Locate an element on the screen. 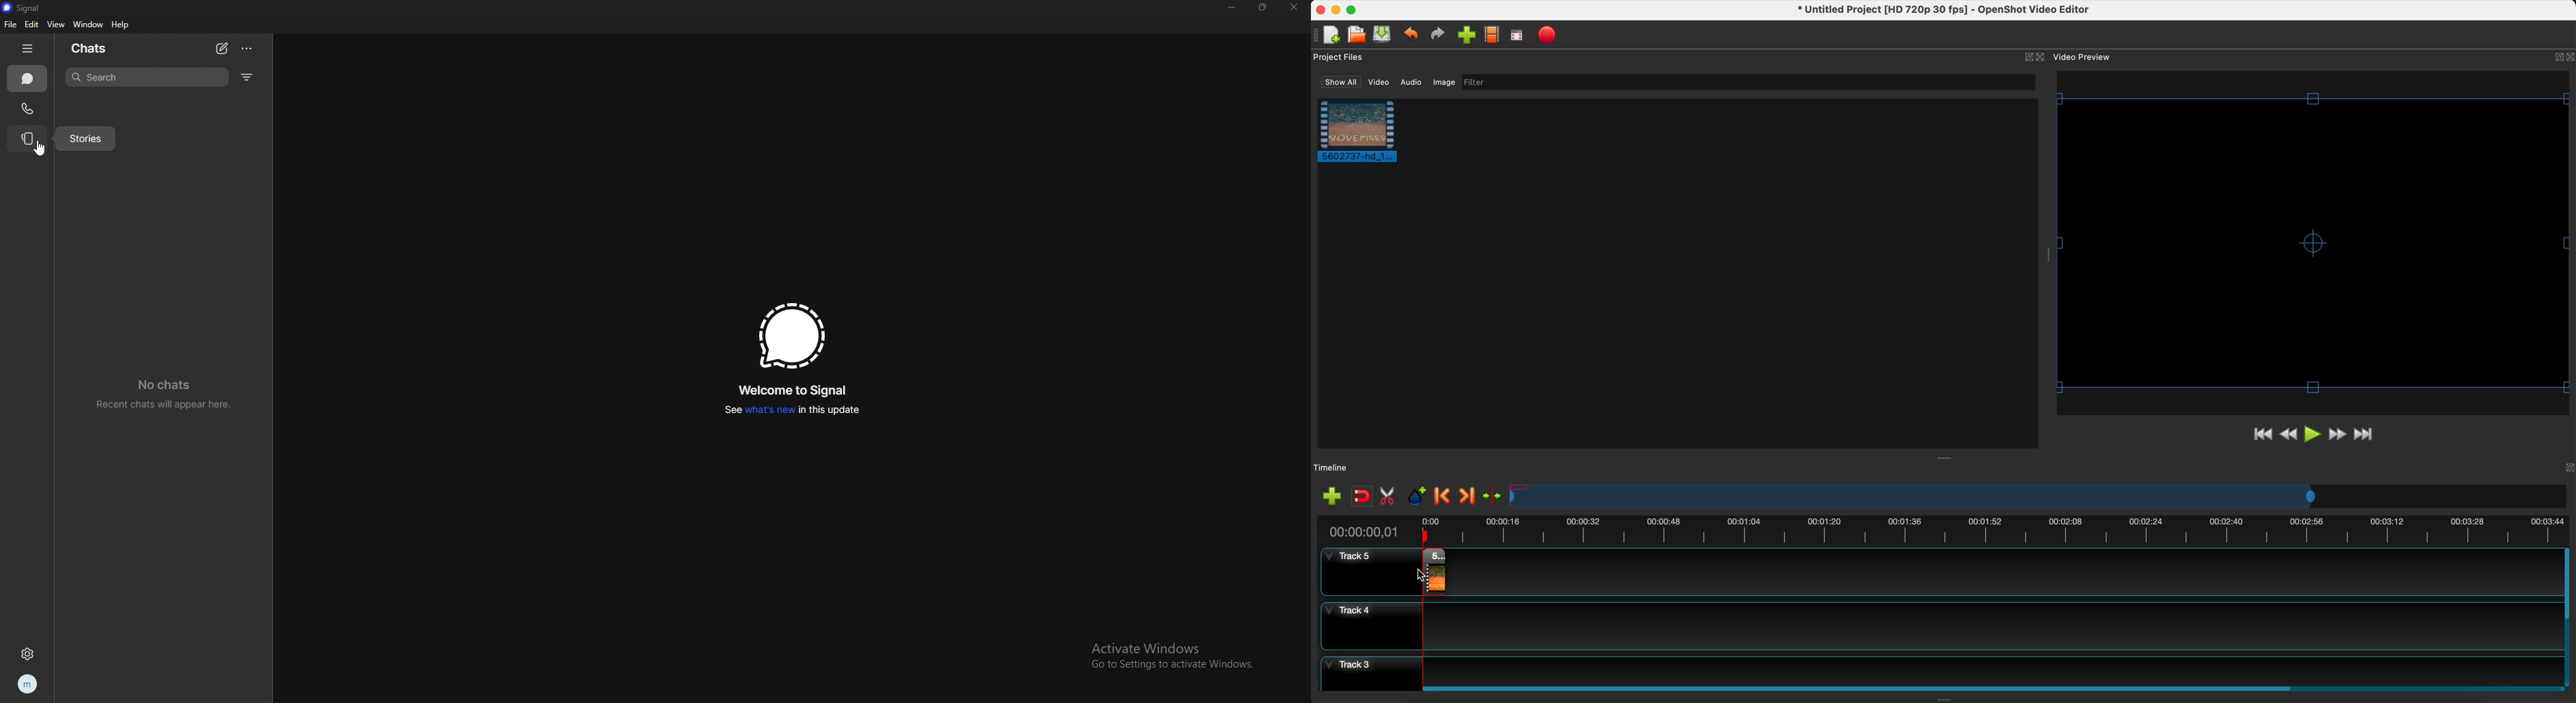 The width and height of the screenshot is (2576, 728). resize is located at coordinates (1262, 8).